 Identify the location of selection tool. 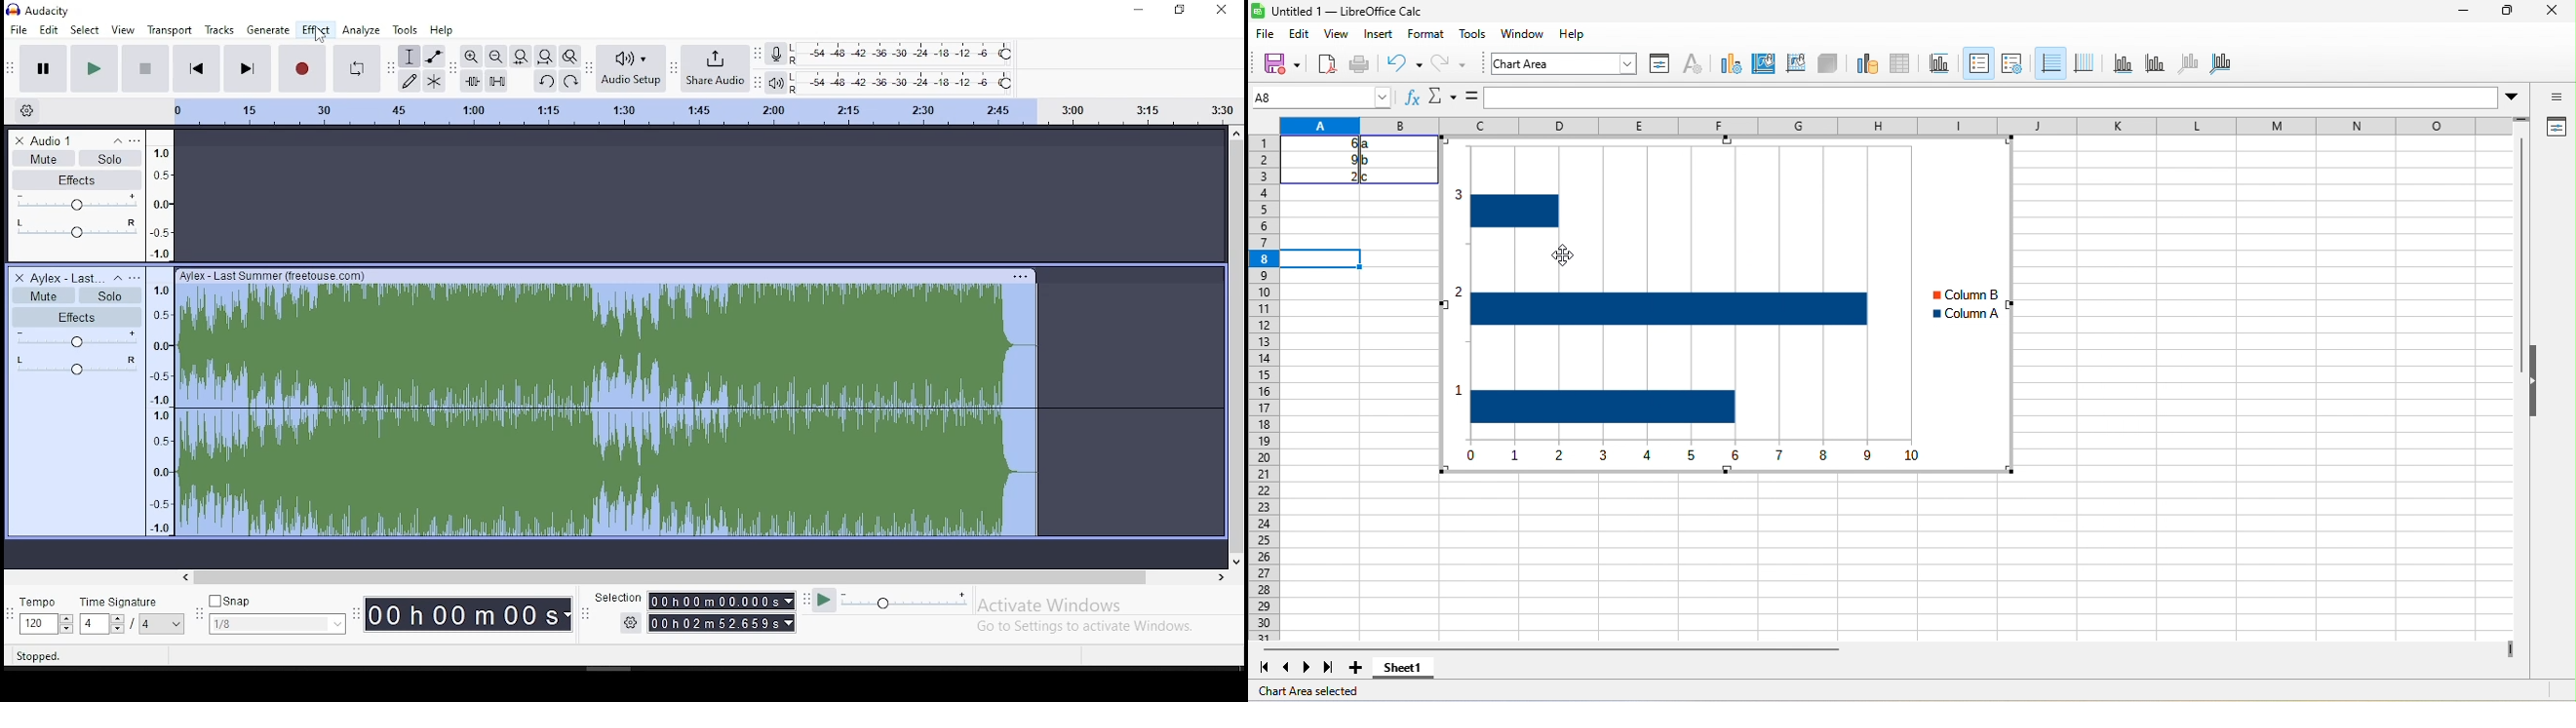
(410, 56).